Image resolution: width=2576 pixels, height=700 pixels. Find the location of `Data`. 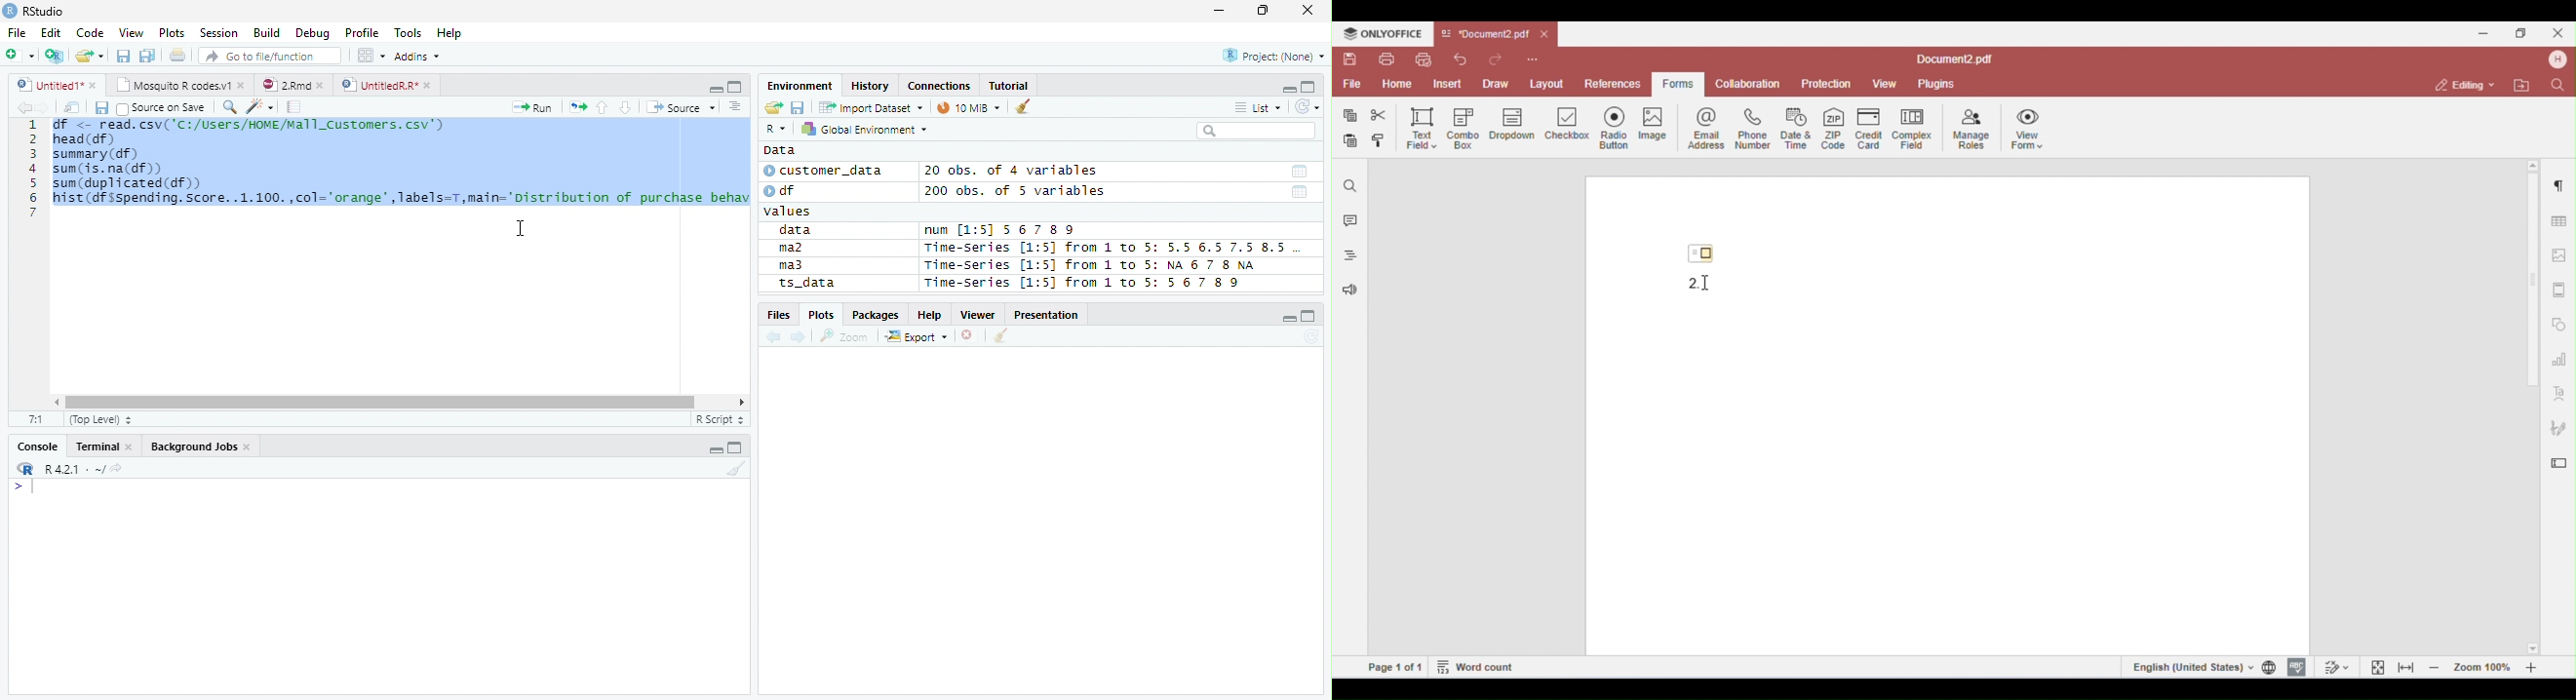

Data is located at coordinates (779, 150).